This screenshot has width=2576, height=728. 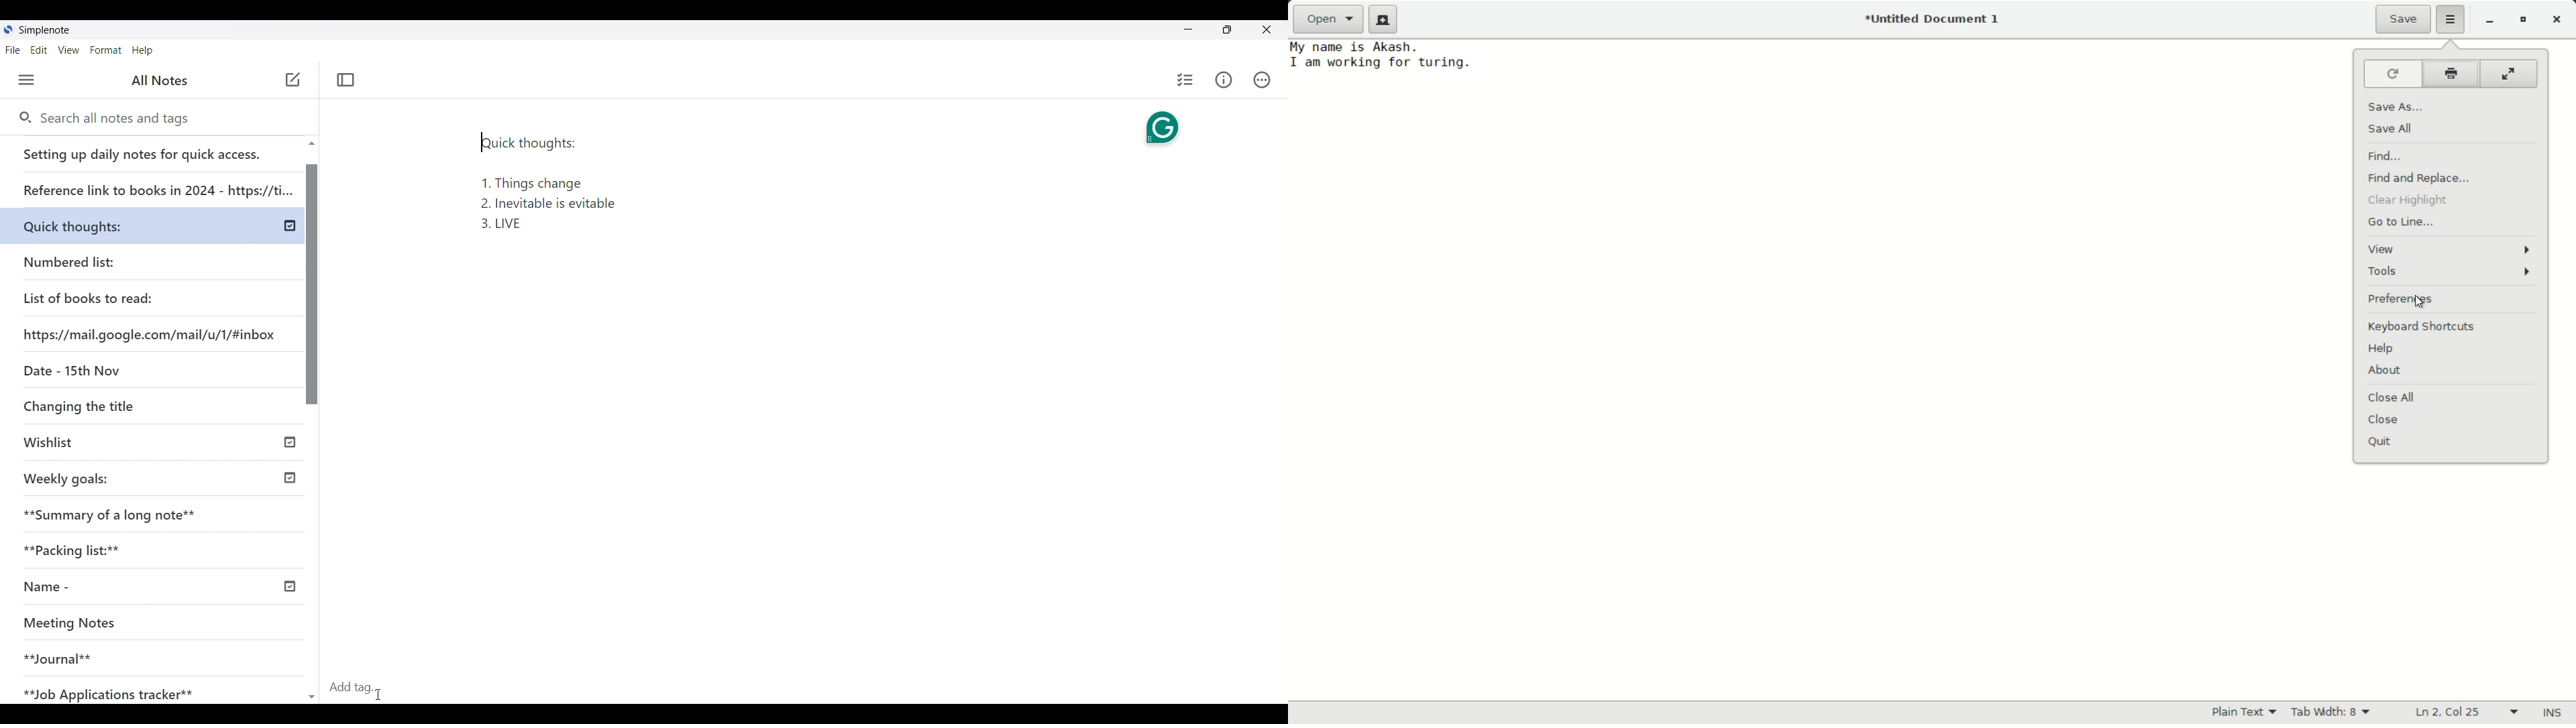 What do you see at coordinates (312, 697) in the screenshot?
I see `Quick slide to top` at bounding box center [312, 697].